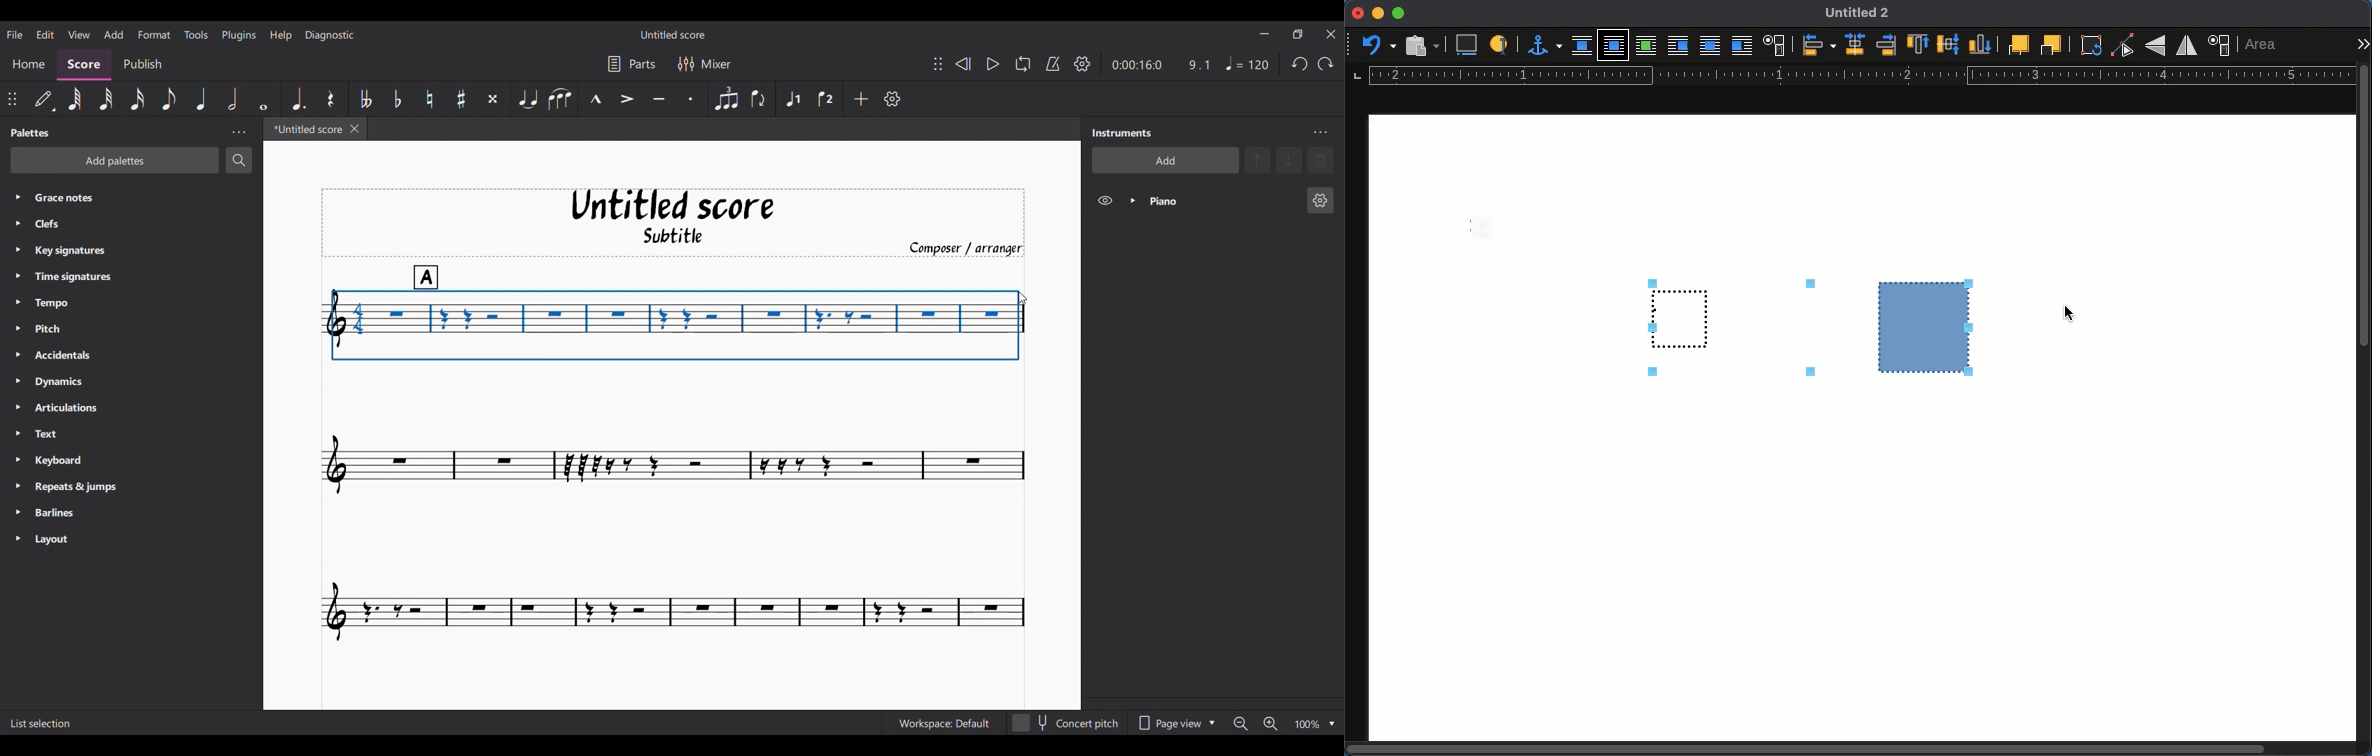 This screenshot has width=2380, height=756. What do you see at coordinates (1817, 319) in the screenshot?
I see `grouped` at bounding box center [1817, 319].